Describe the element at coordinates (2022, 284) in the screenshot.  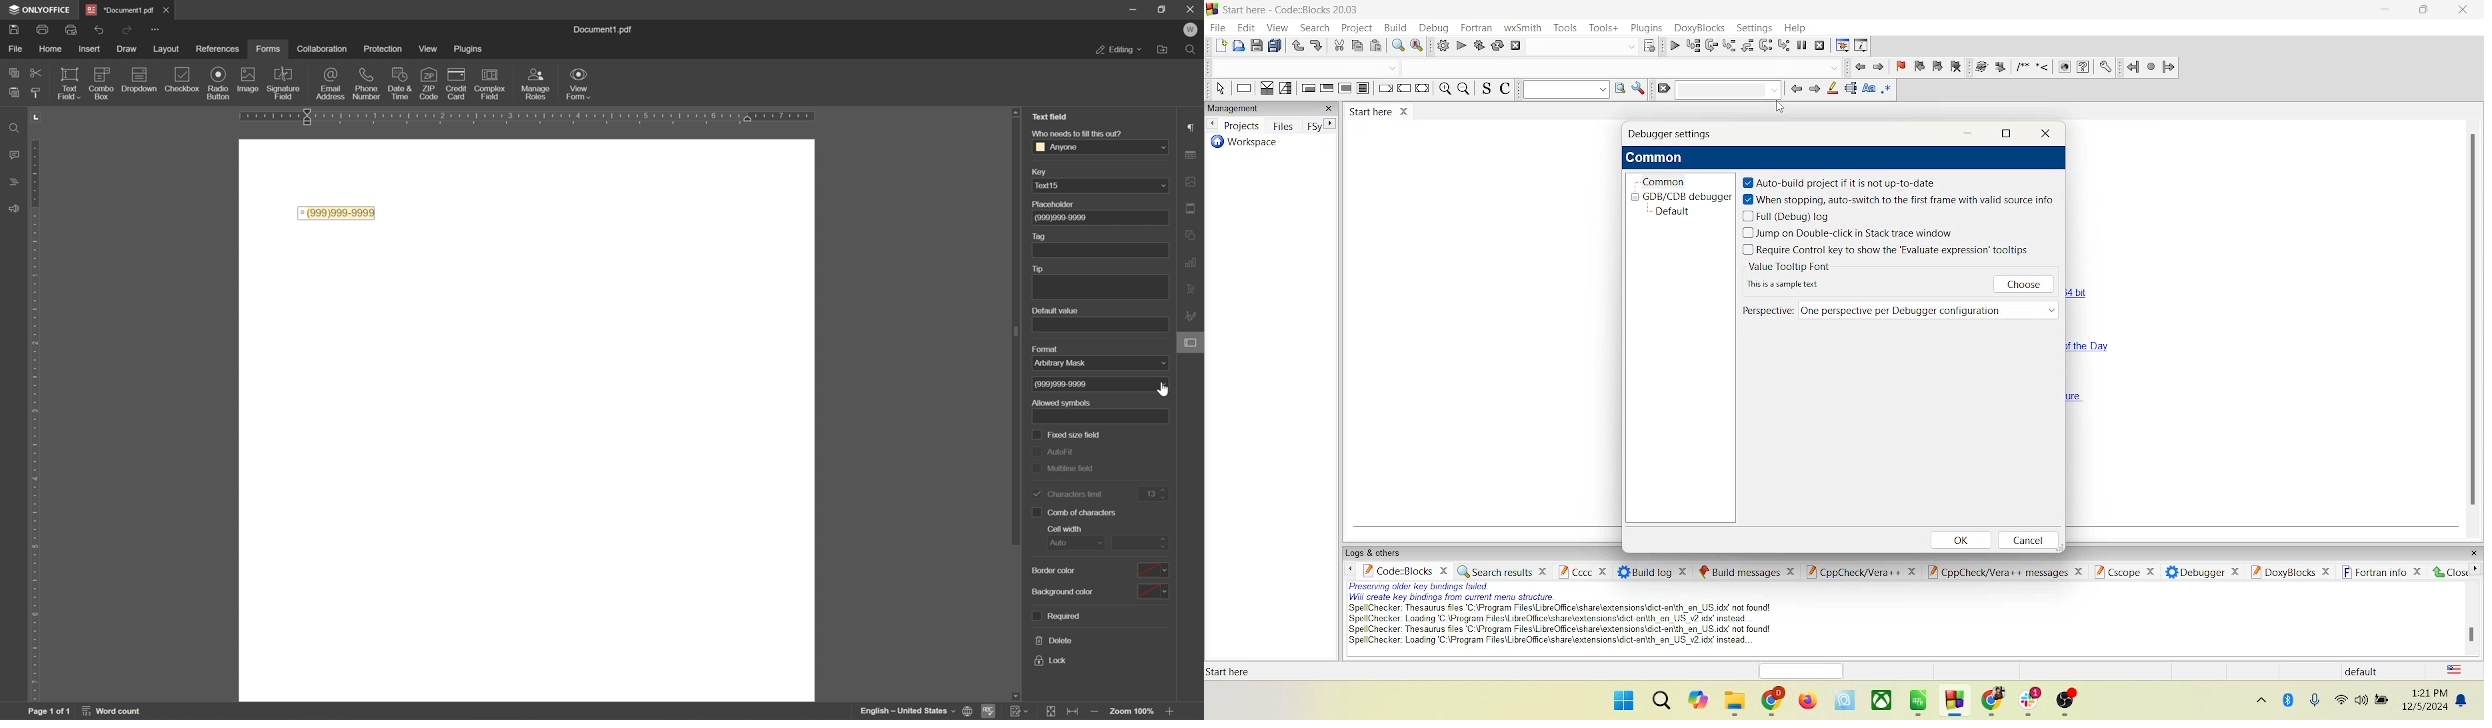
I see `choose` at that location.